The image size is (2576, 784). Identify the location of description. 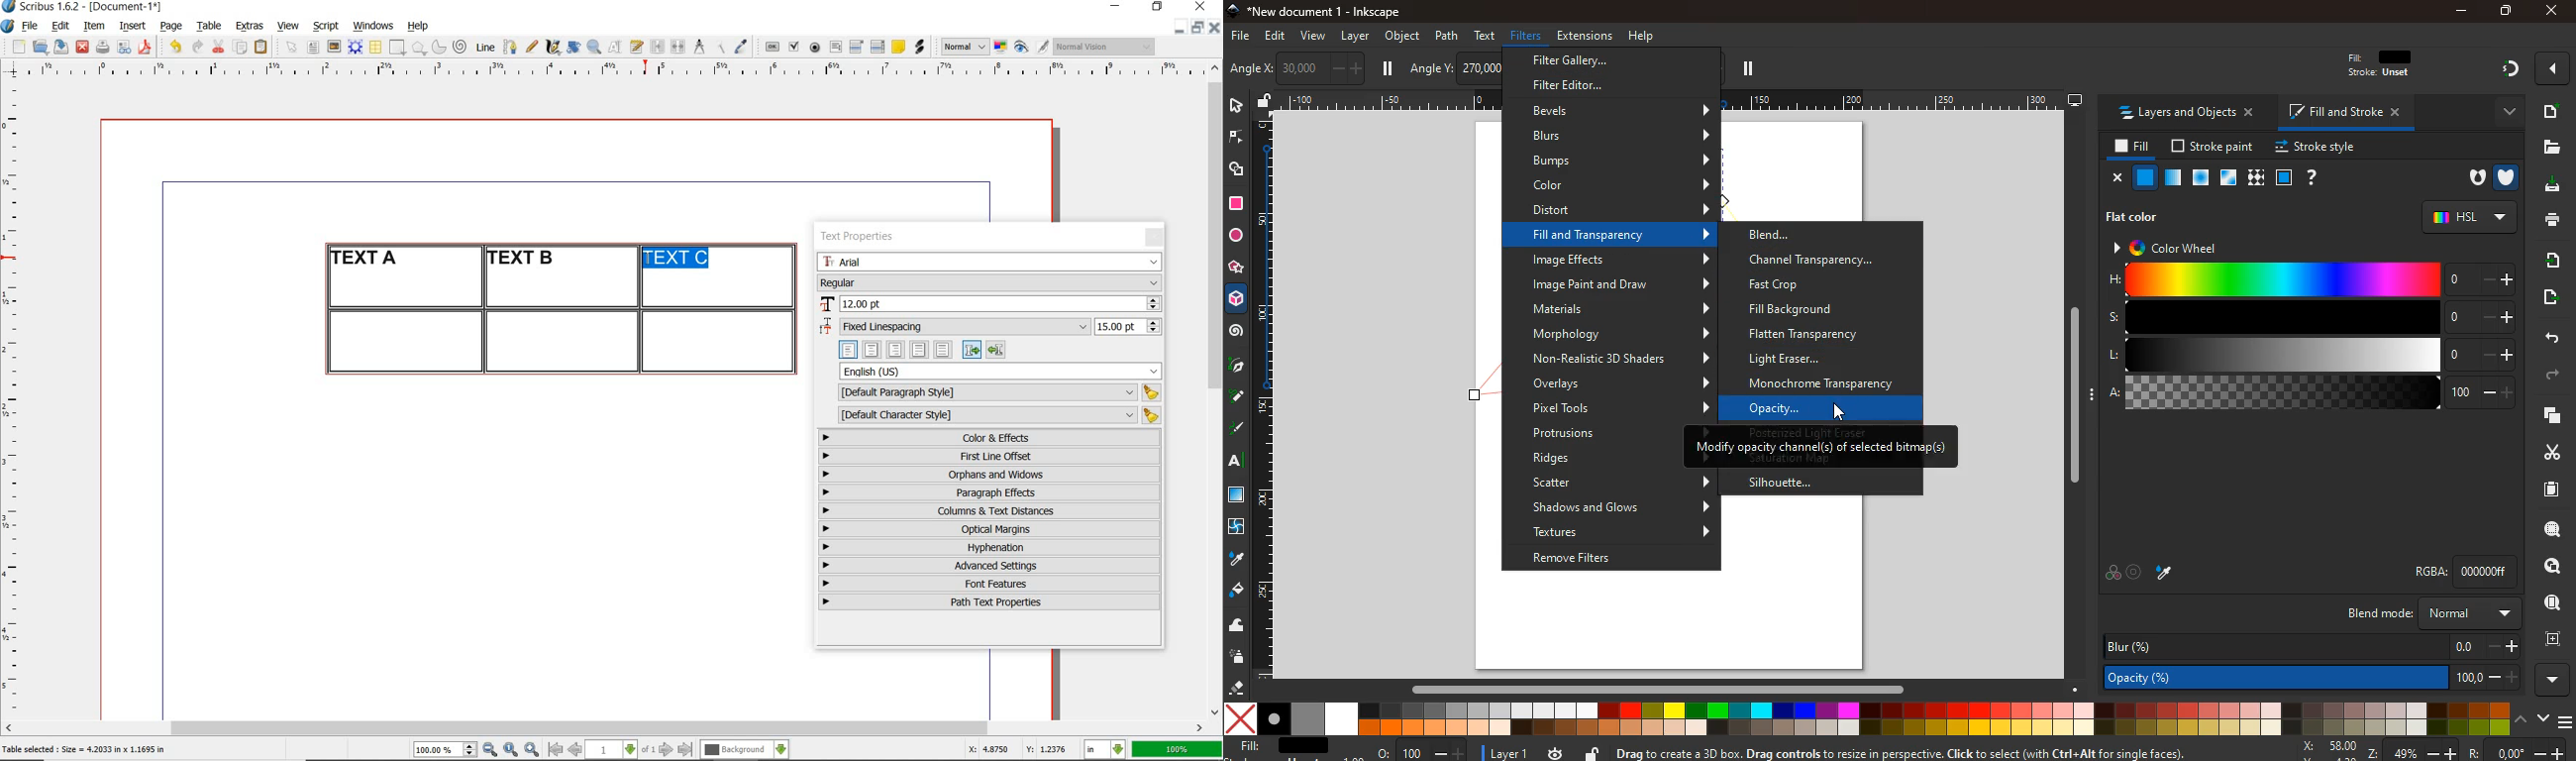
(1823, 449).